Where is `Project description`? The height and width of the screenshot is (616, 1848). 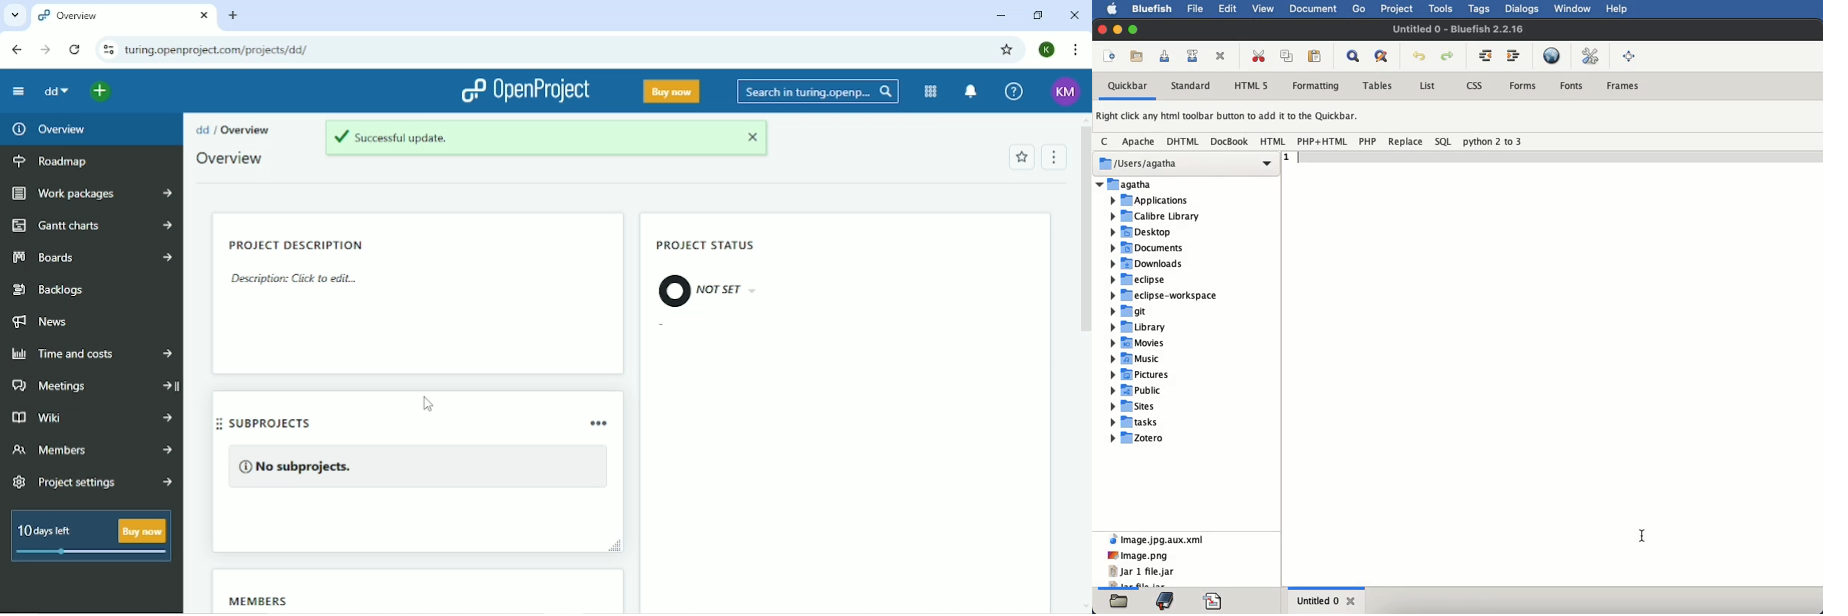
Project description is located at coordinates (296, 245).